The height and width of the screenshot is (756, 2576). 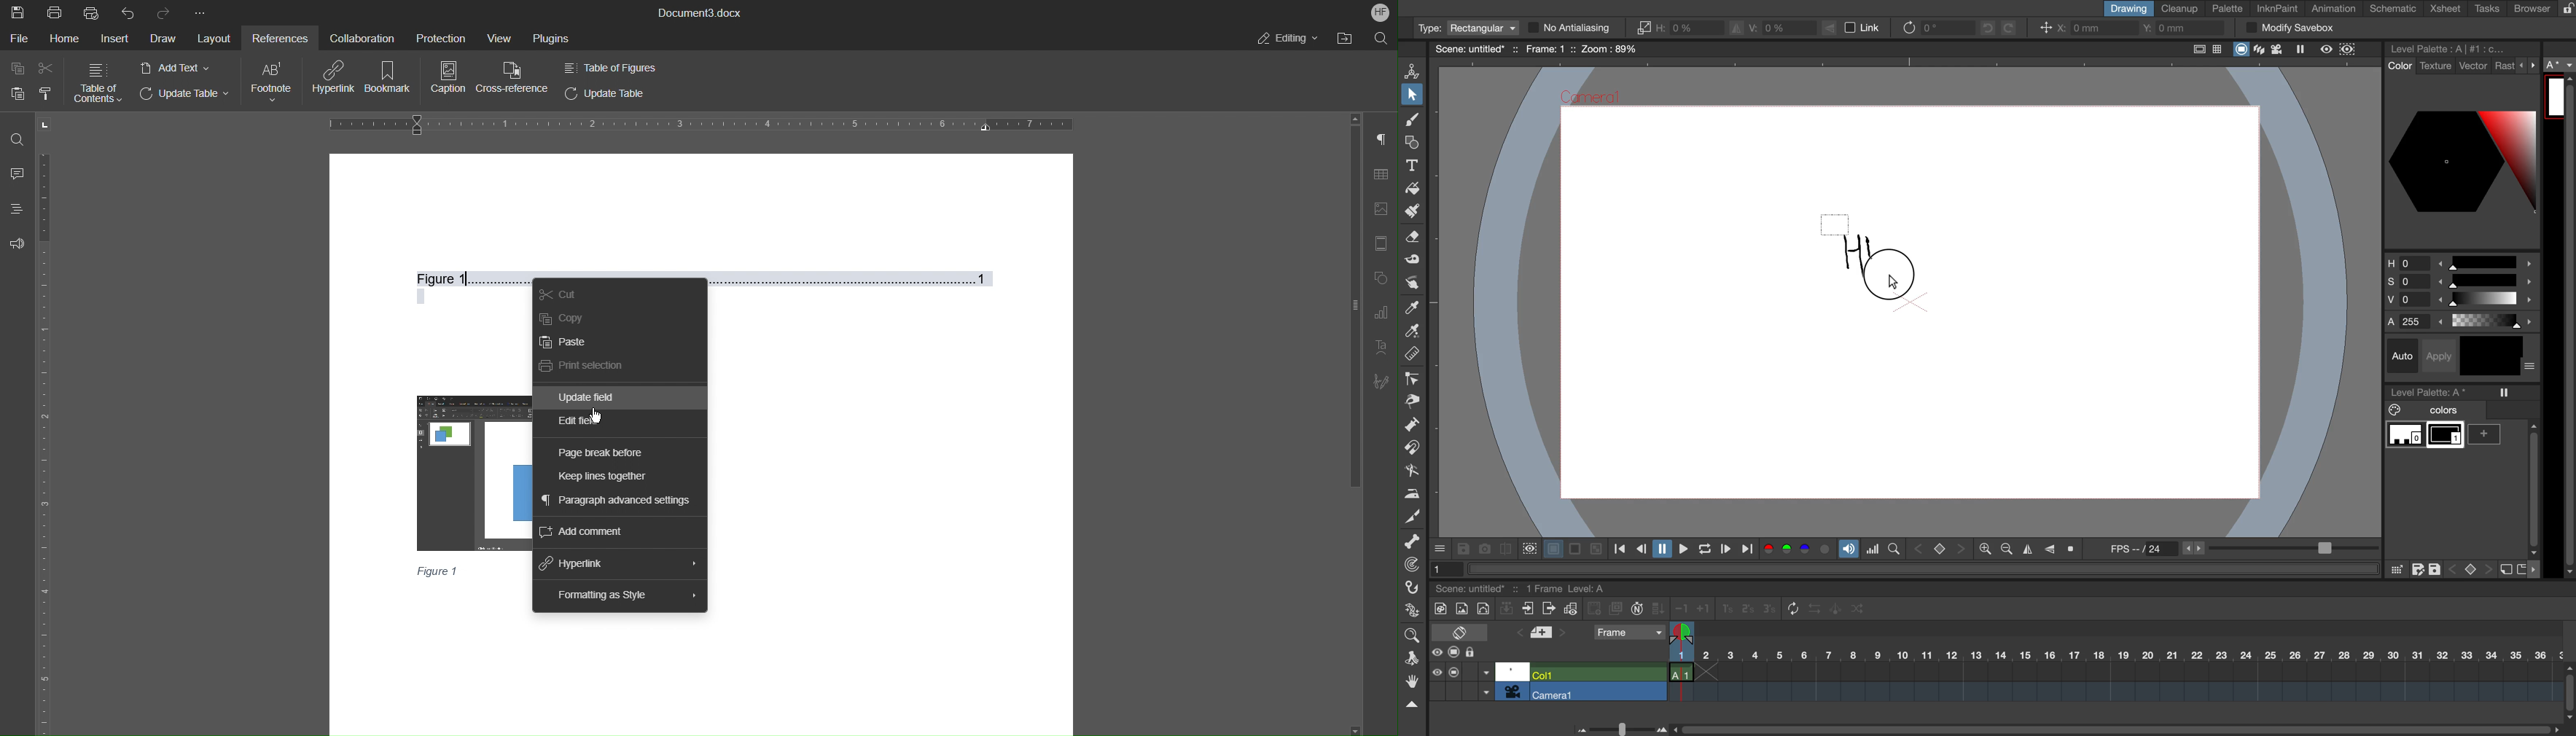 What do you see at coordinates (98, 82) in the screenshot?
I see `Table of Contents` at bounding box center [98, 82].